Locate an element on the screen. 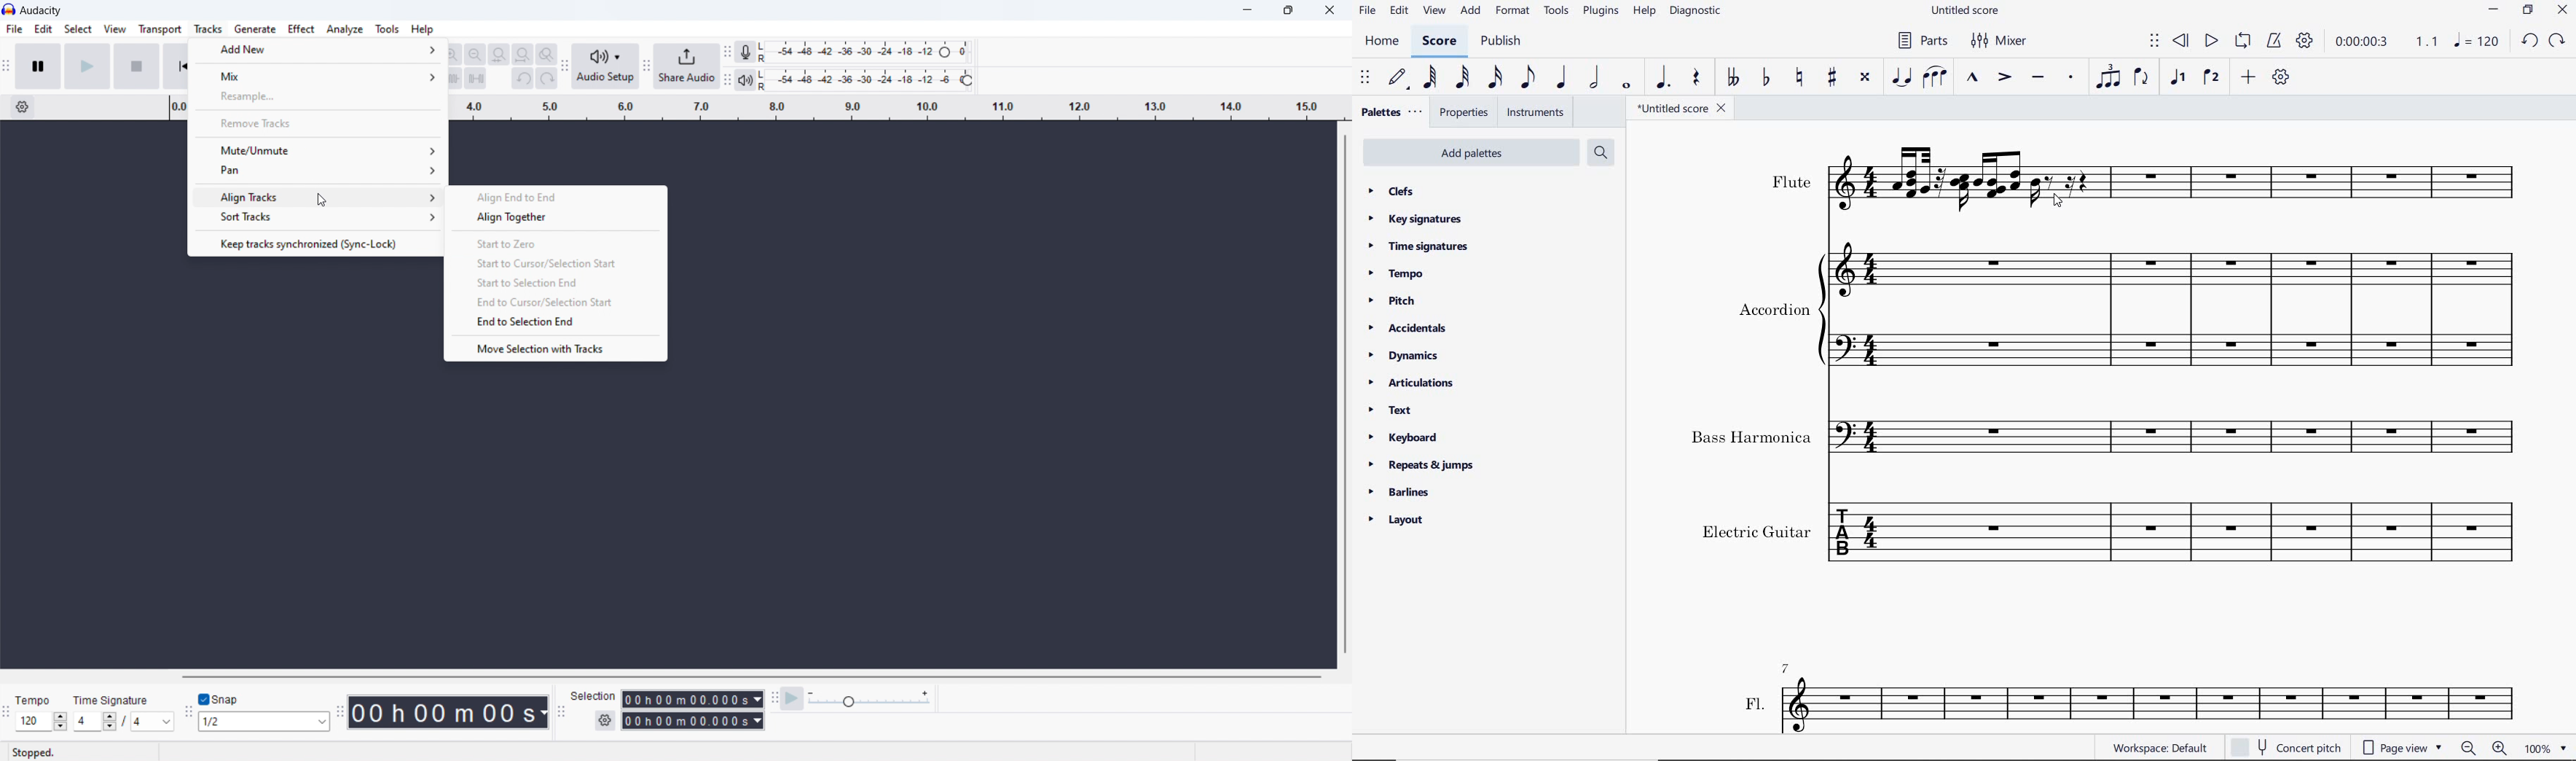  SCORE is located at coordinates (1437, 44).